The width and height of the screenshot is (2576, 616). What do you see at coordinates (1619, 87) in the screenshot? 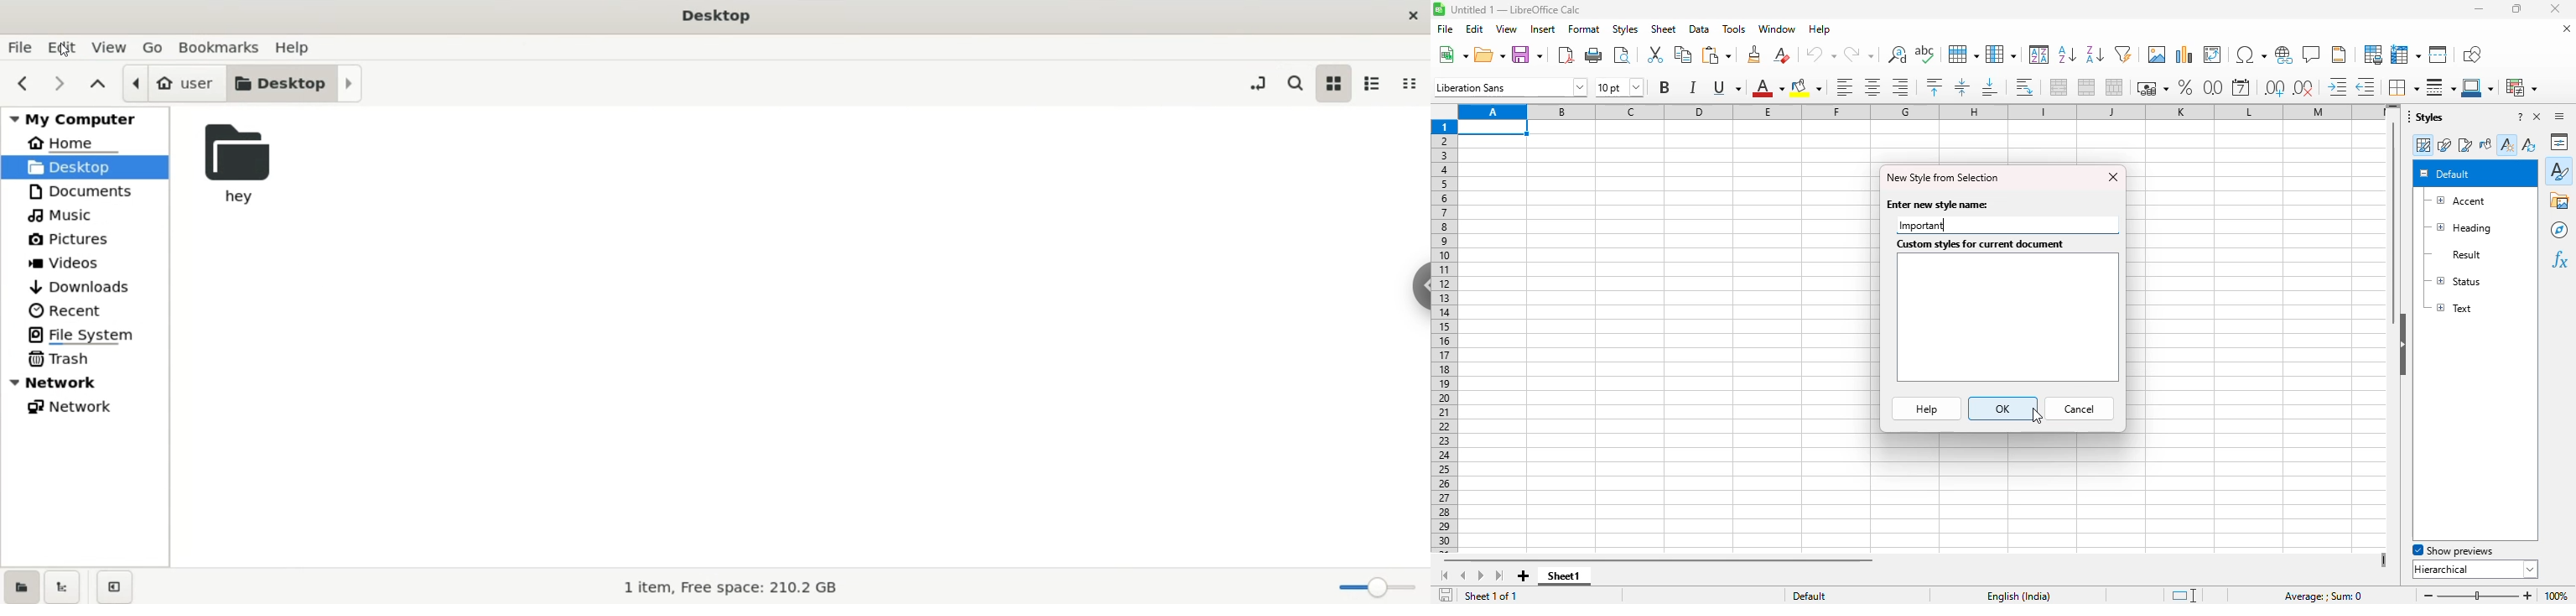
I see `font size` at bounding box center [1619, 87].